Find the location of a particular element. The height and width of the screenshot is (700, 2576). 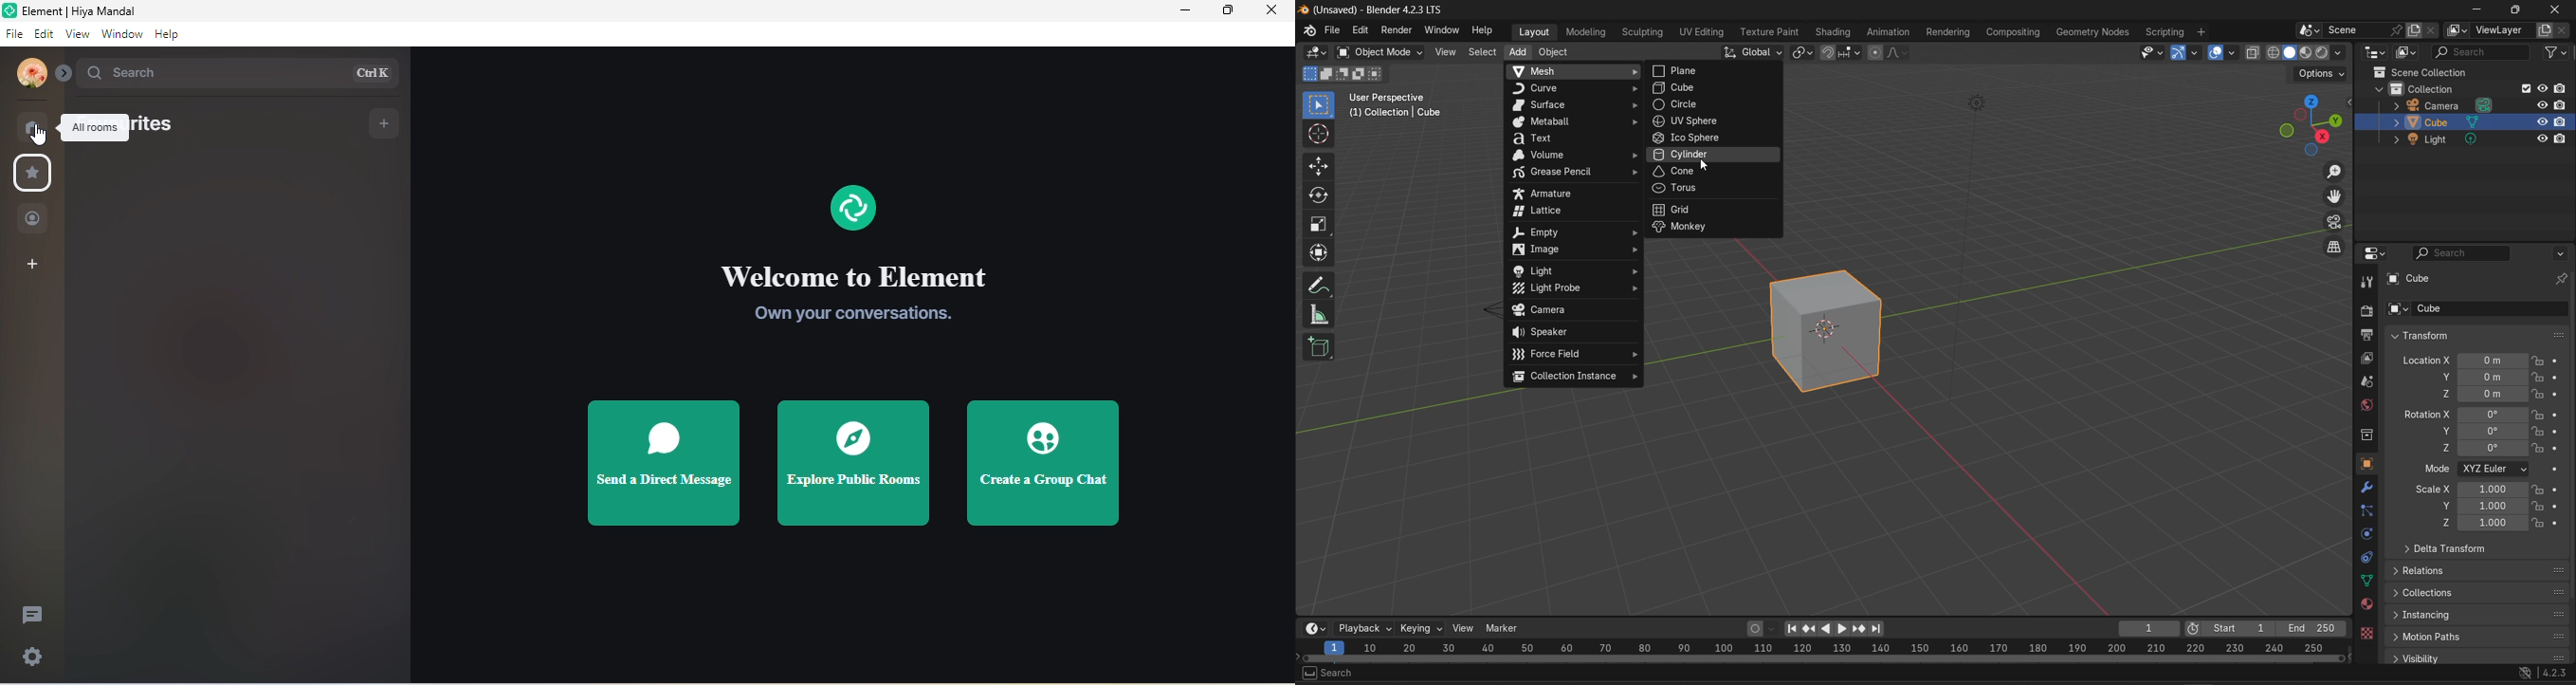

disable in renders is located at coordinates (2563, 140).